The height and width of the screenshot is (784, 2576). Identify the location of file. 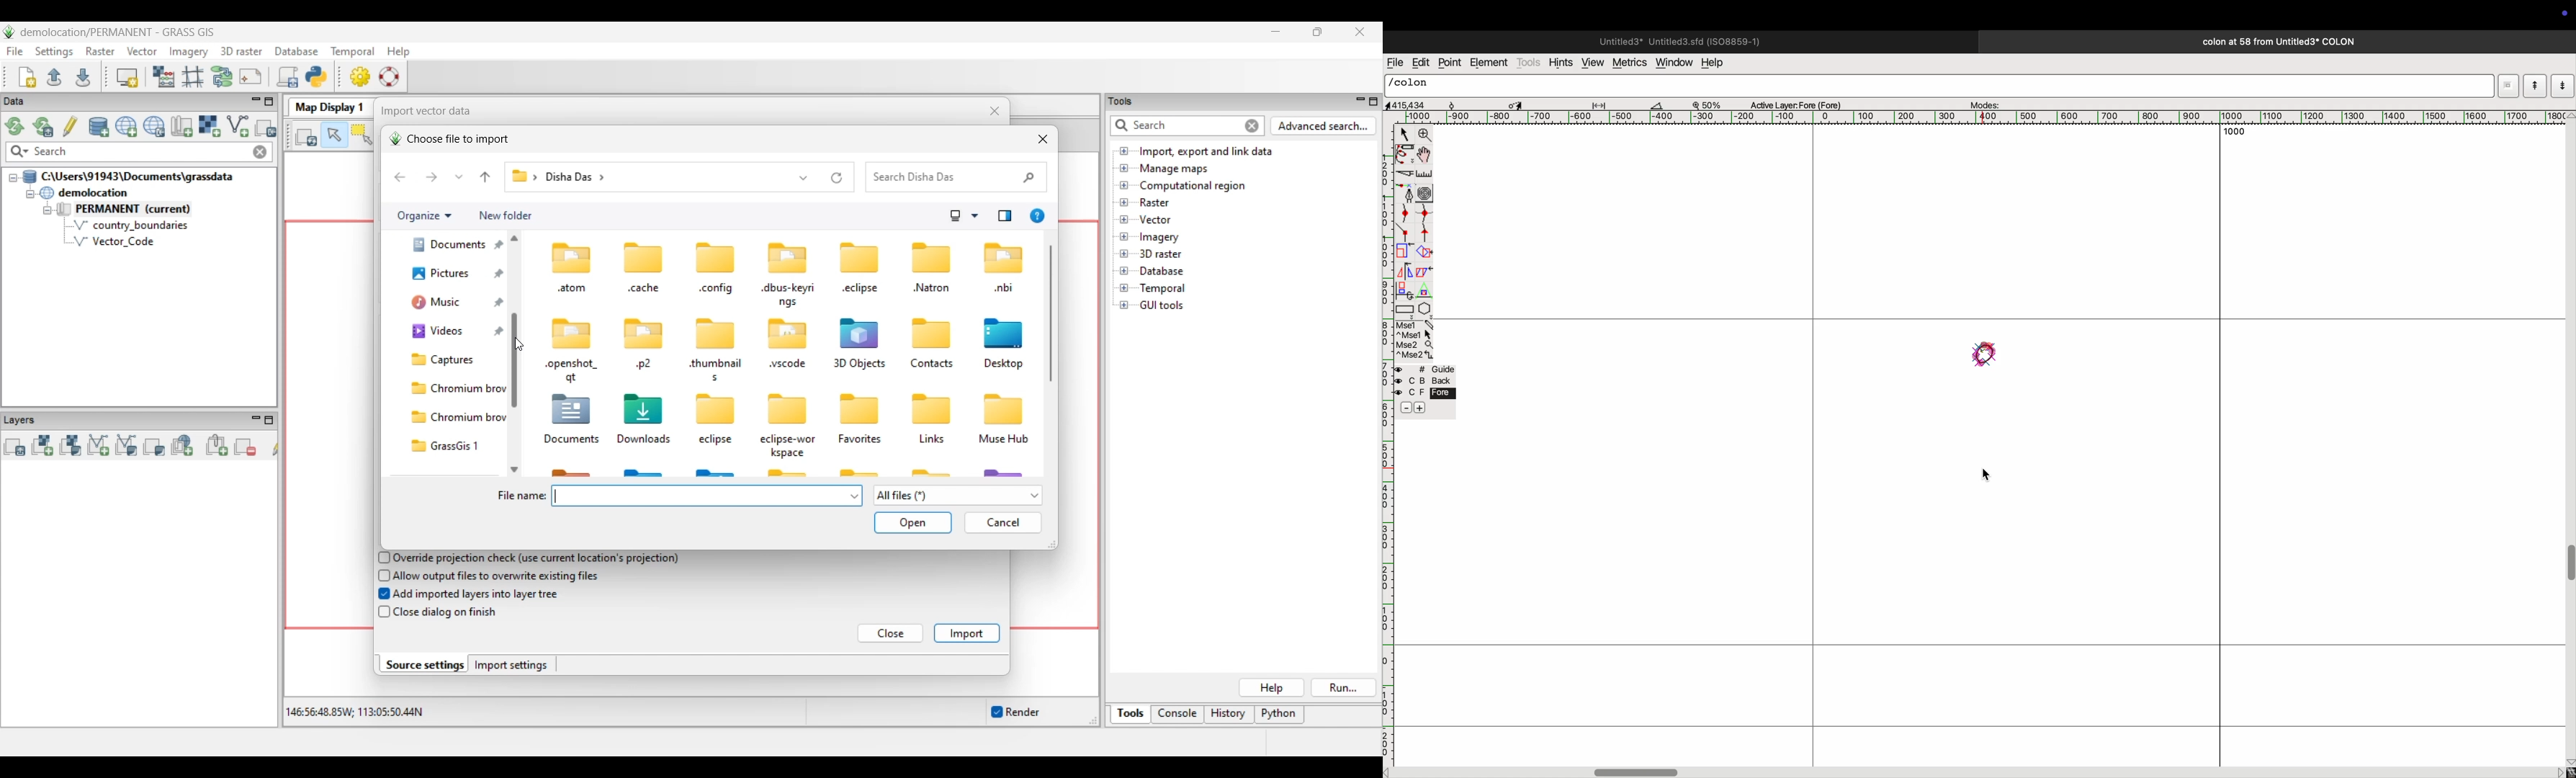
(1395, 63).